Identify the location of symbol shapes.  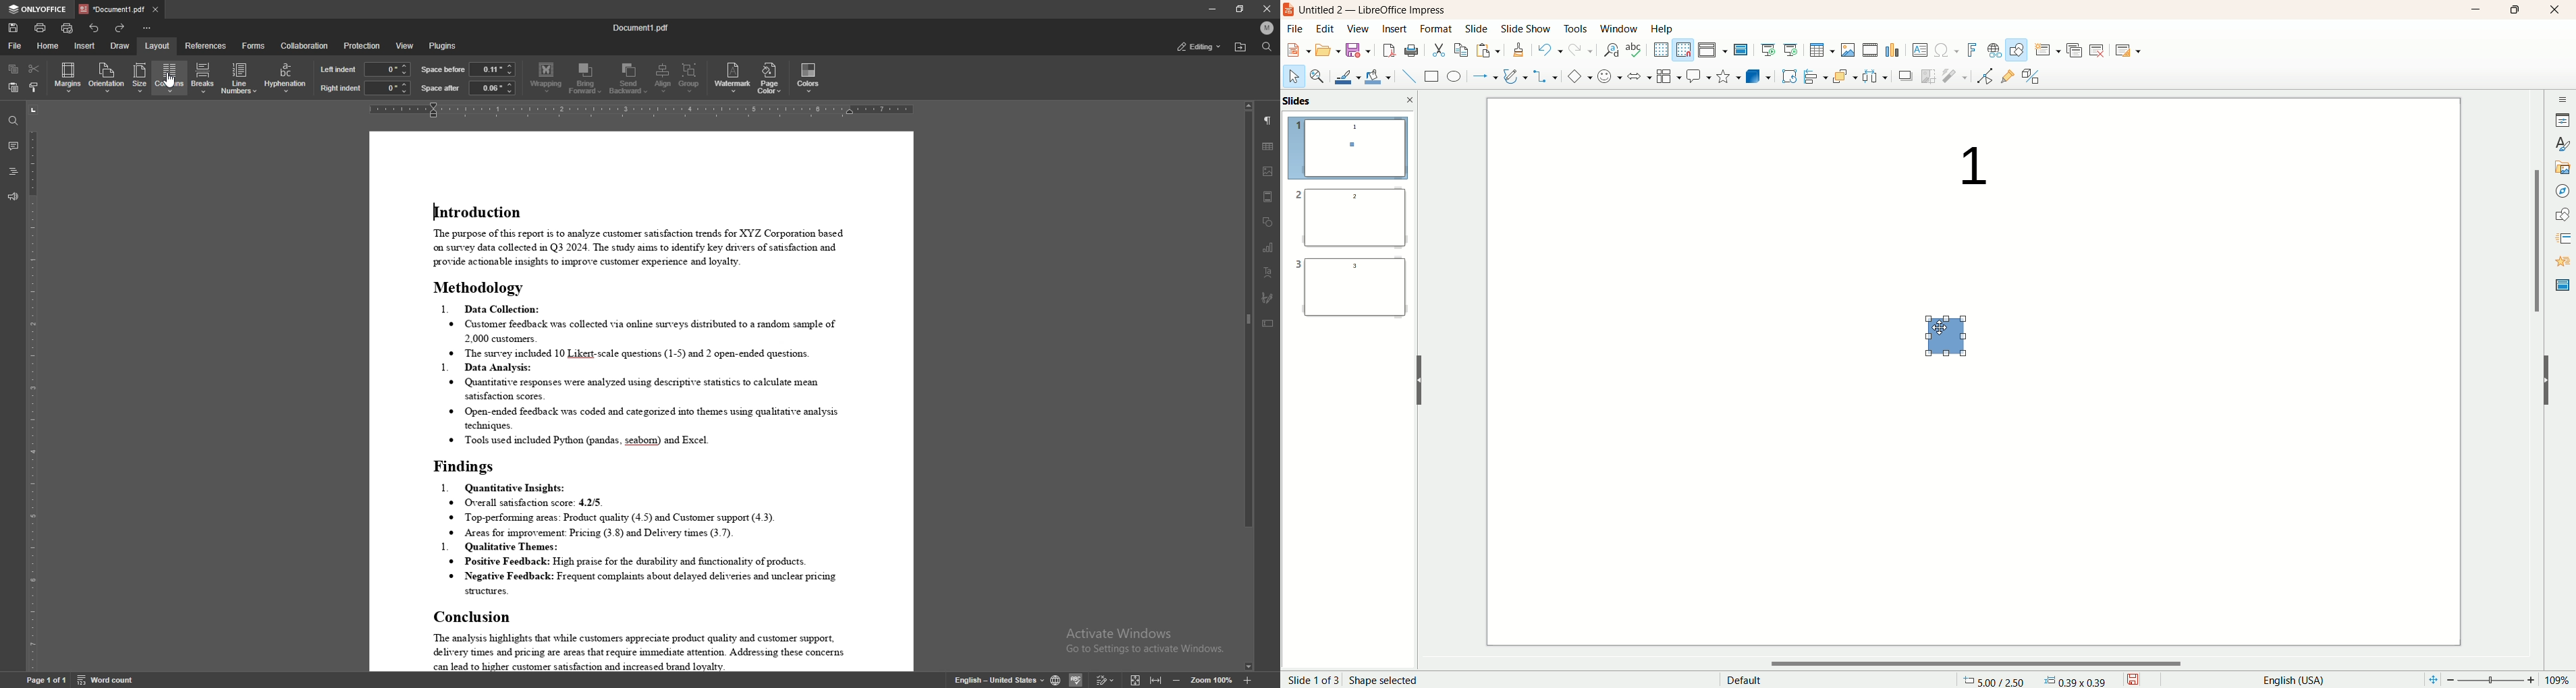
(1607, 77).